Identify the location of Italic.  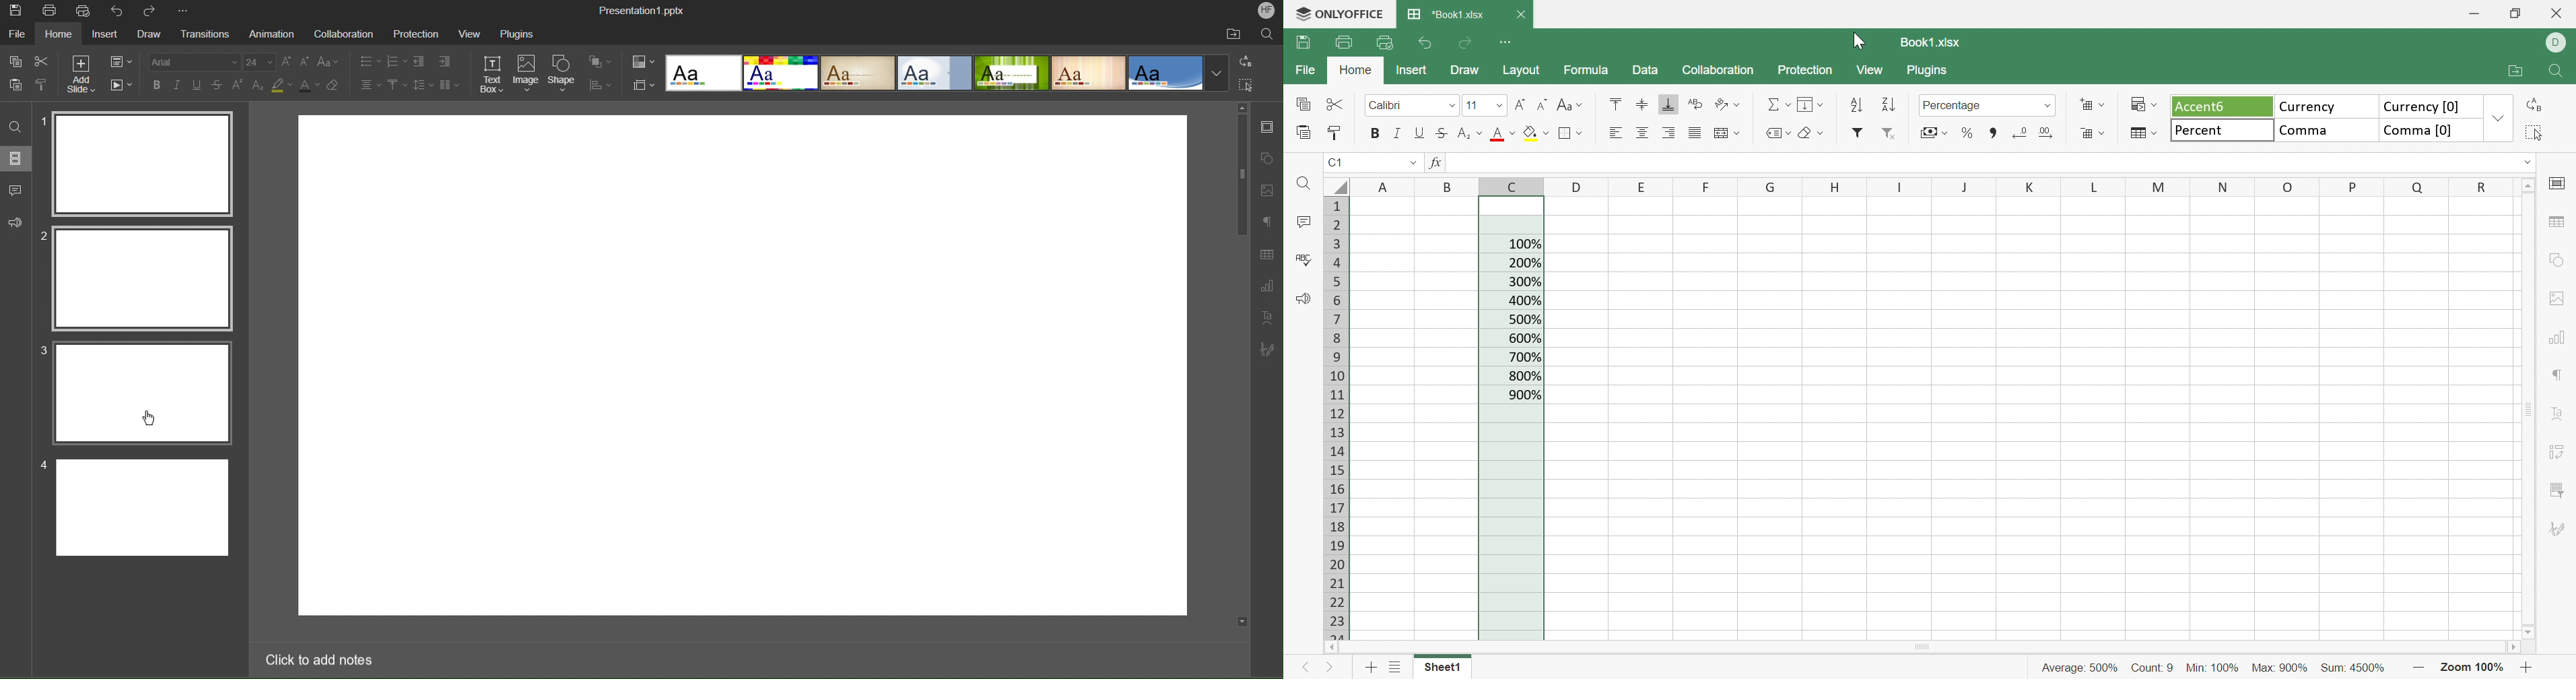
(1398, 134).